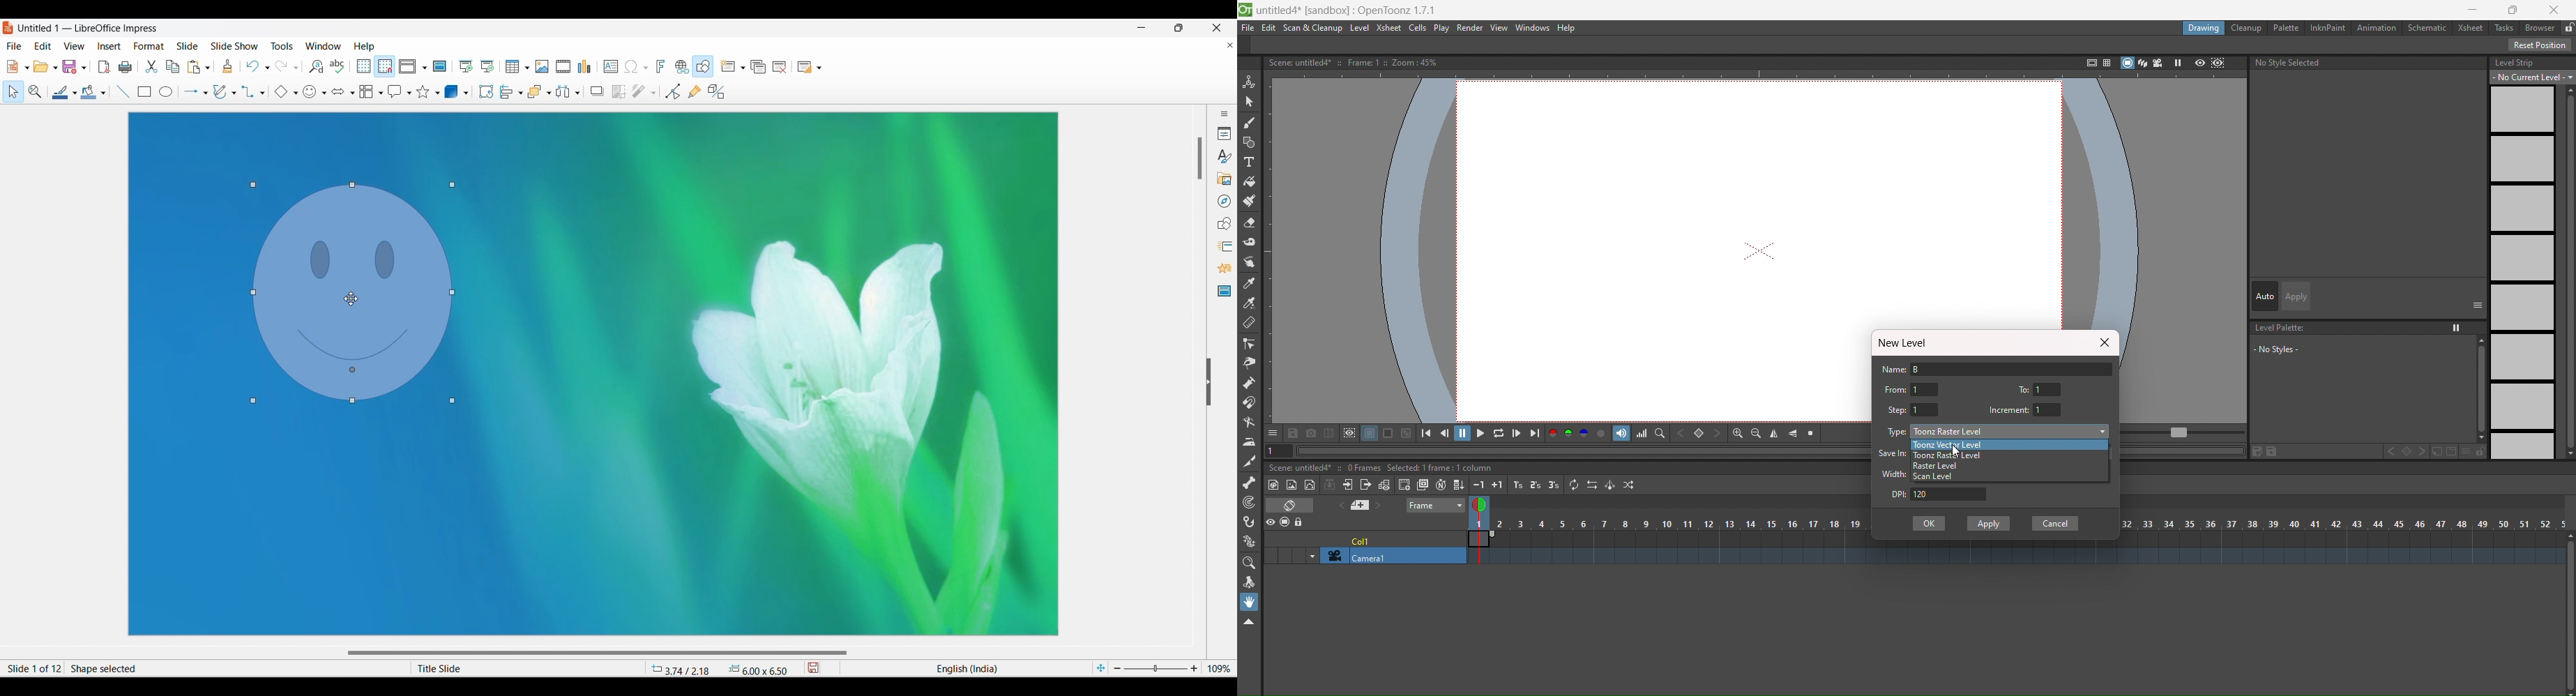 This screenshot has height=700, width=2576. I want to click on Slider to zoom in/out, so click(1156, 668).